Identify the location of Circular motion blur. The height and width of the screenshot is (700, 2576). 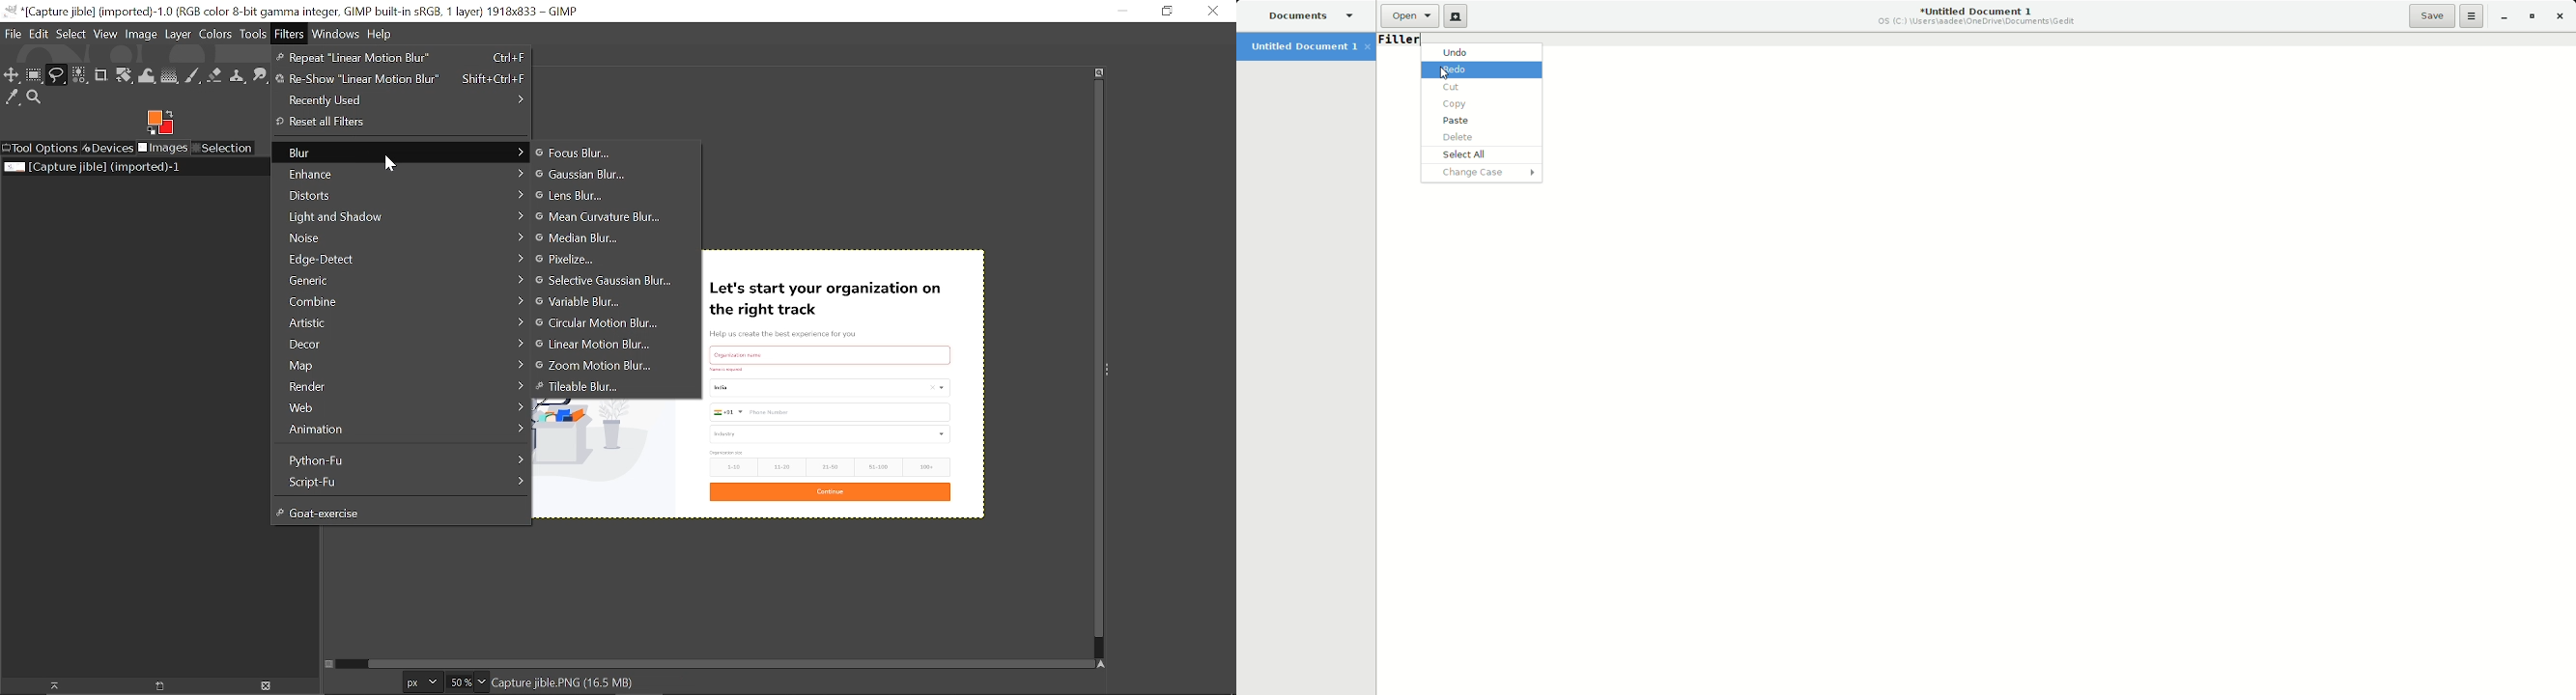
(602, 323).